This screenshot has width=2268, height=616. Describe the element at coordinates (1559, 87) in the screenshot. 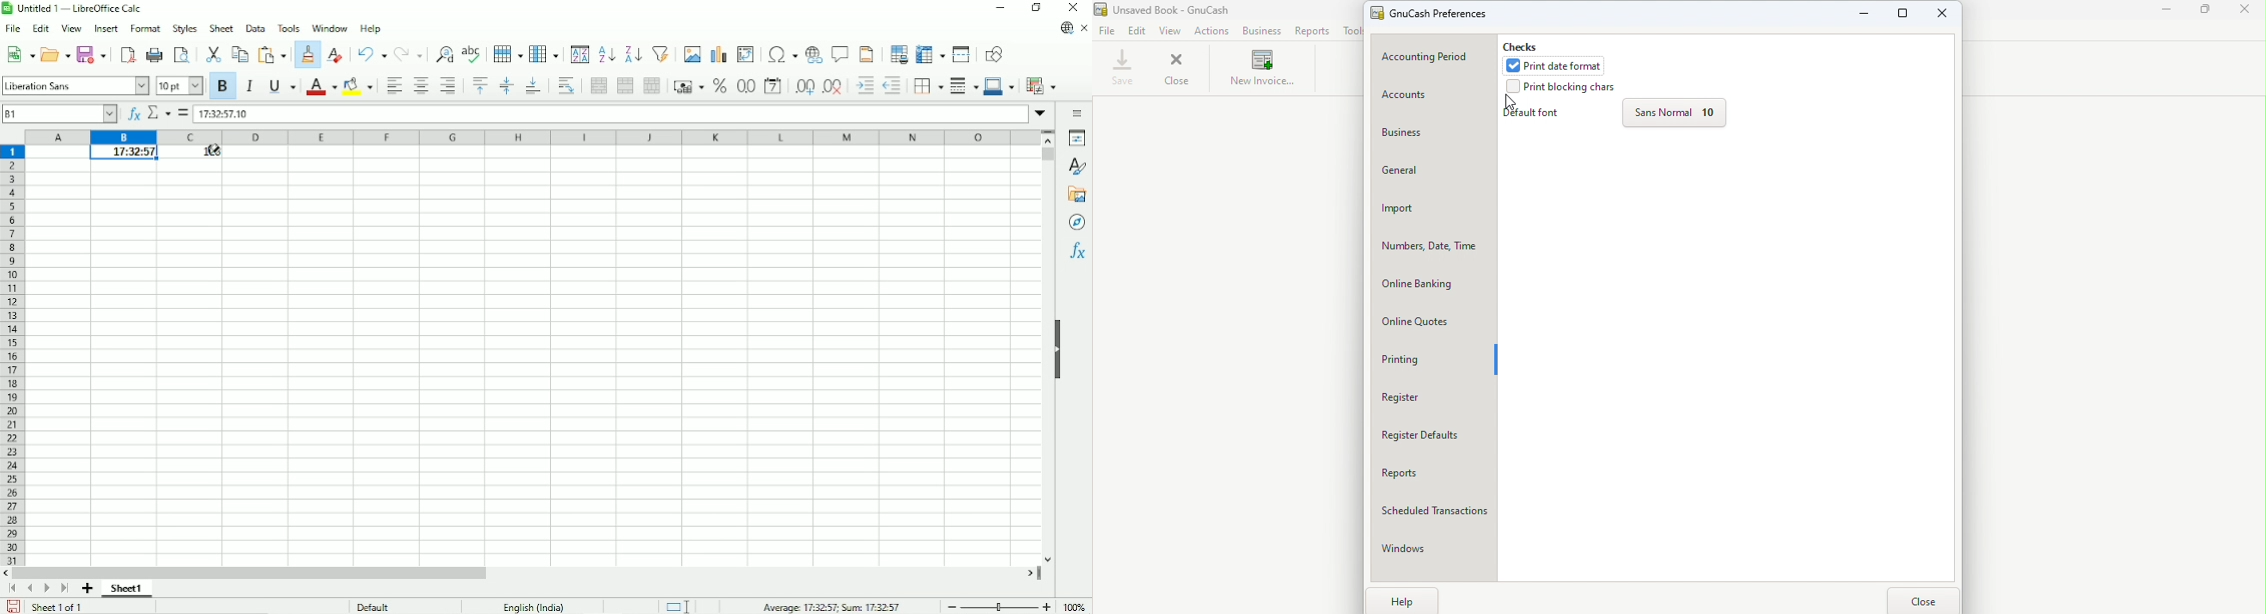

I see `Print blocking chars` at that location.